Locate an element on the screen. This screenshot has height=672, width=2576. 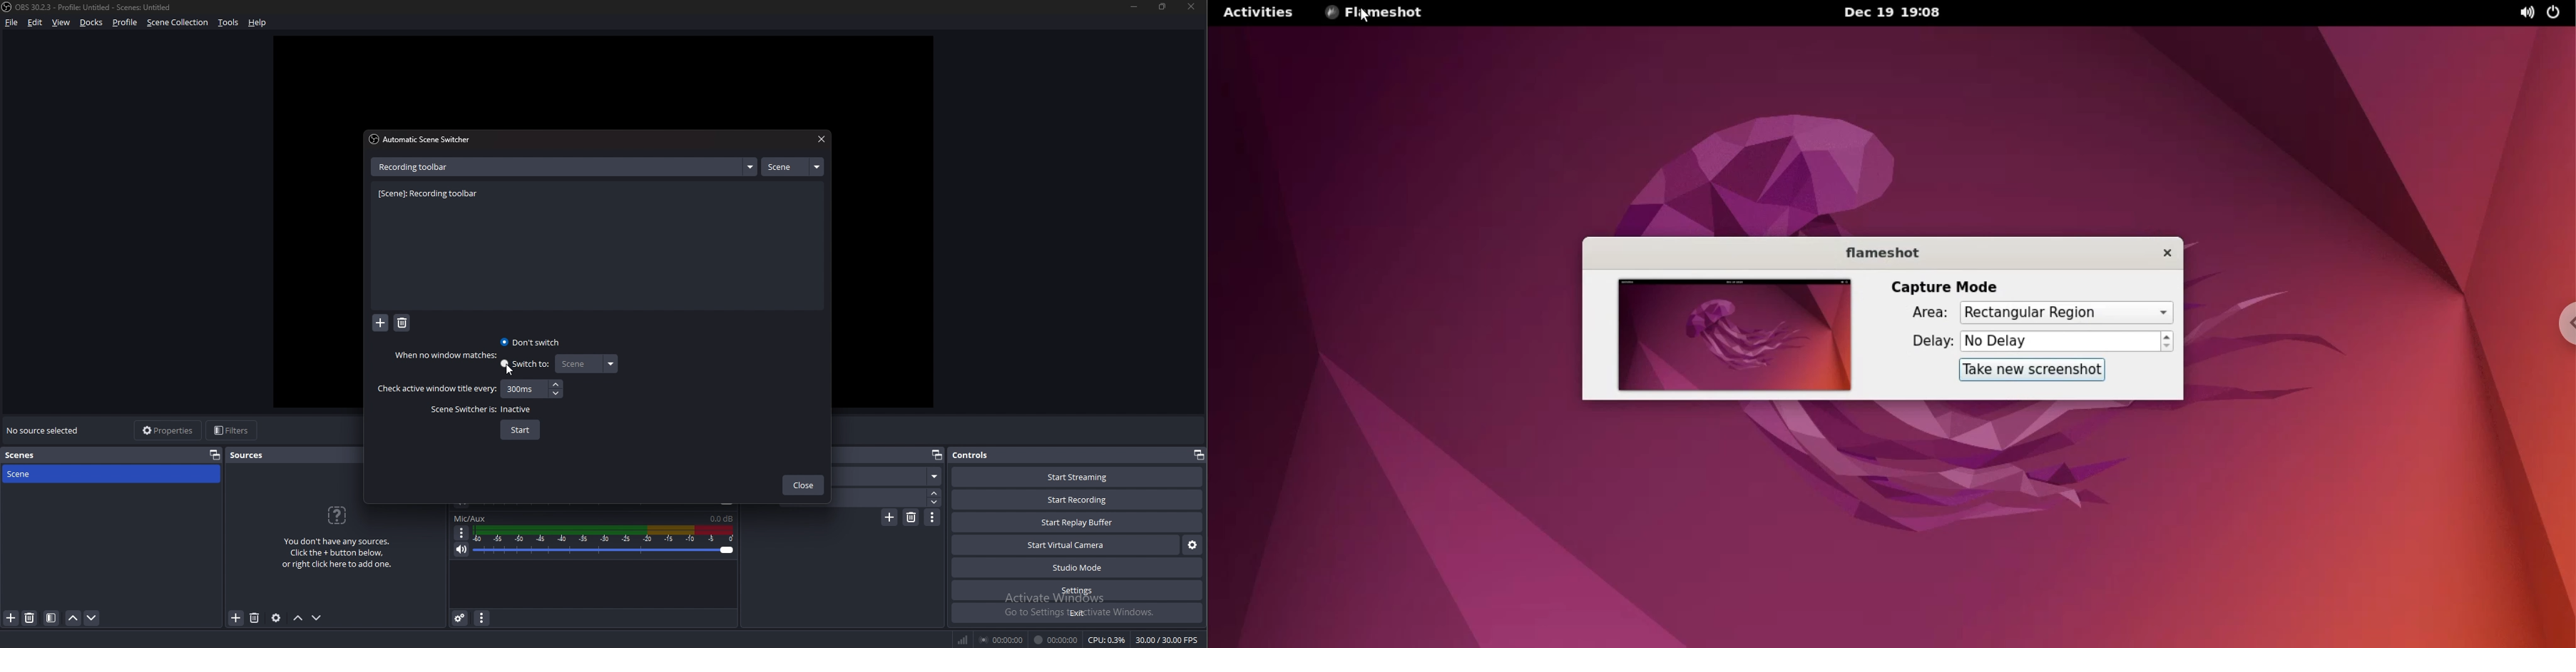
decrease time is located at coordinates (558, 393).